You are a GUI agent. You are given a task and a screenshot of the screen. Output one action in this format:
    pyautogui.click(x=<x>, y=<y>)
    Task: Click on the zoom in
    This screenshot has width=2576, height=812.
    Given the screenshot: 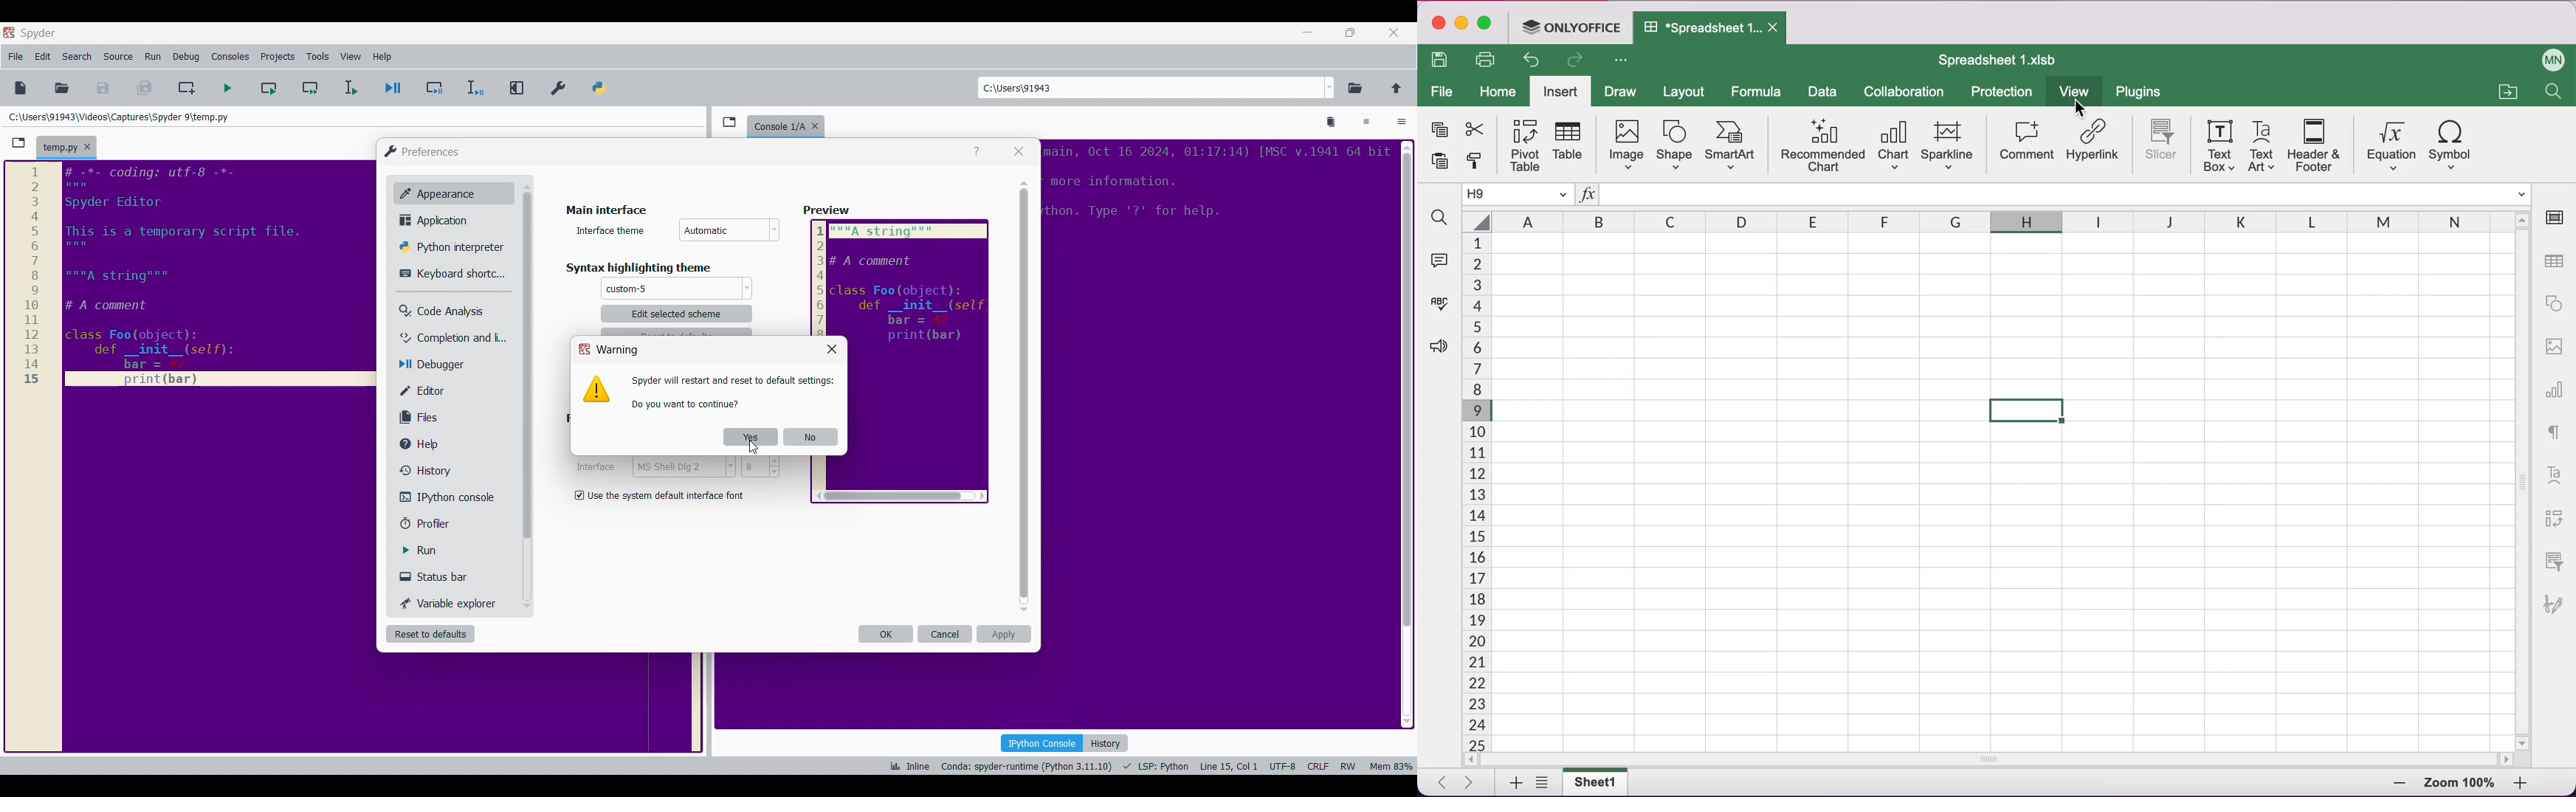 What is the action you would take?
    pyautogui.click(x=2389, y=785)
    